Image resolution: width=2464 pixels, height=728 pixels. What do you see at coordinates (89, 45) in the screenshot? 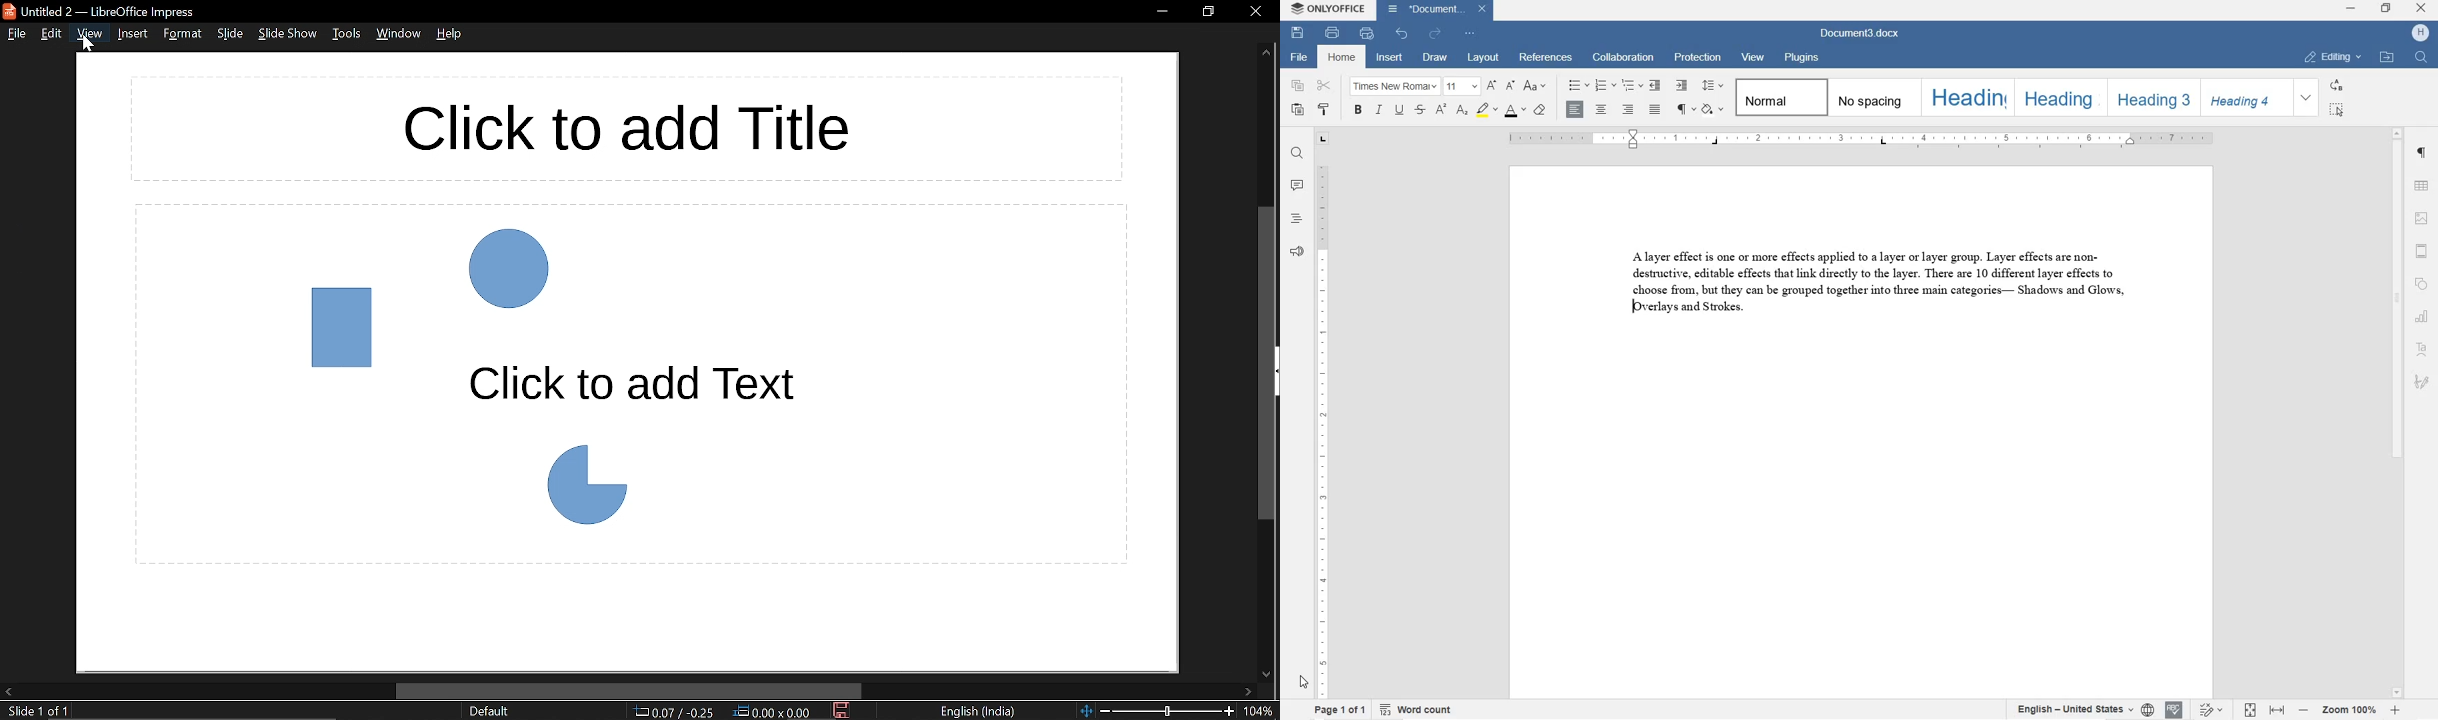
I see `Cursor` at bounding box center [89, 45].